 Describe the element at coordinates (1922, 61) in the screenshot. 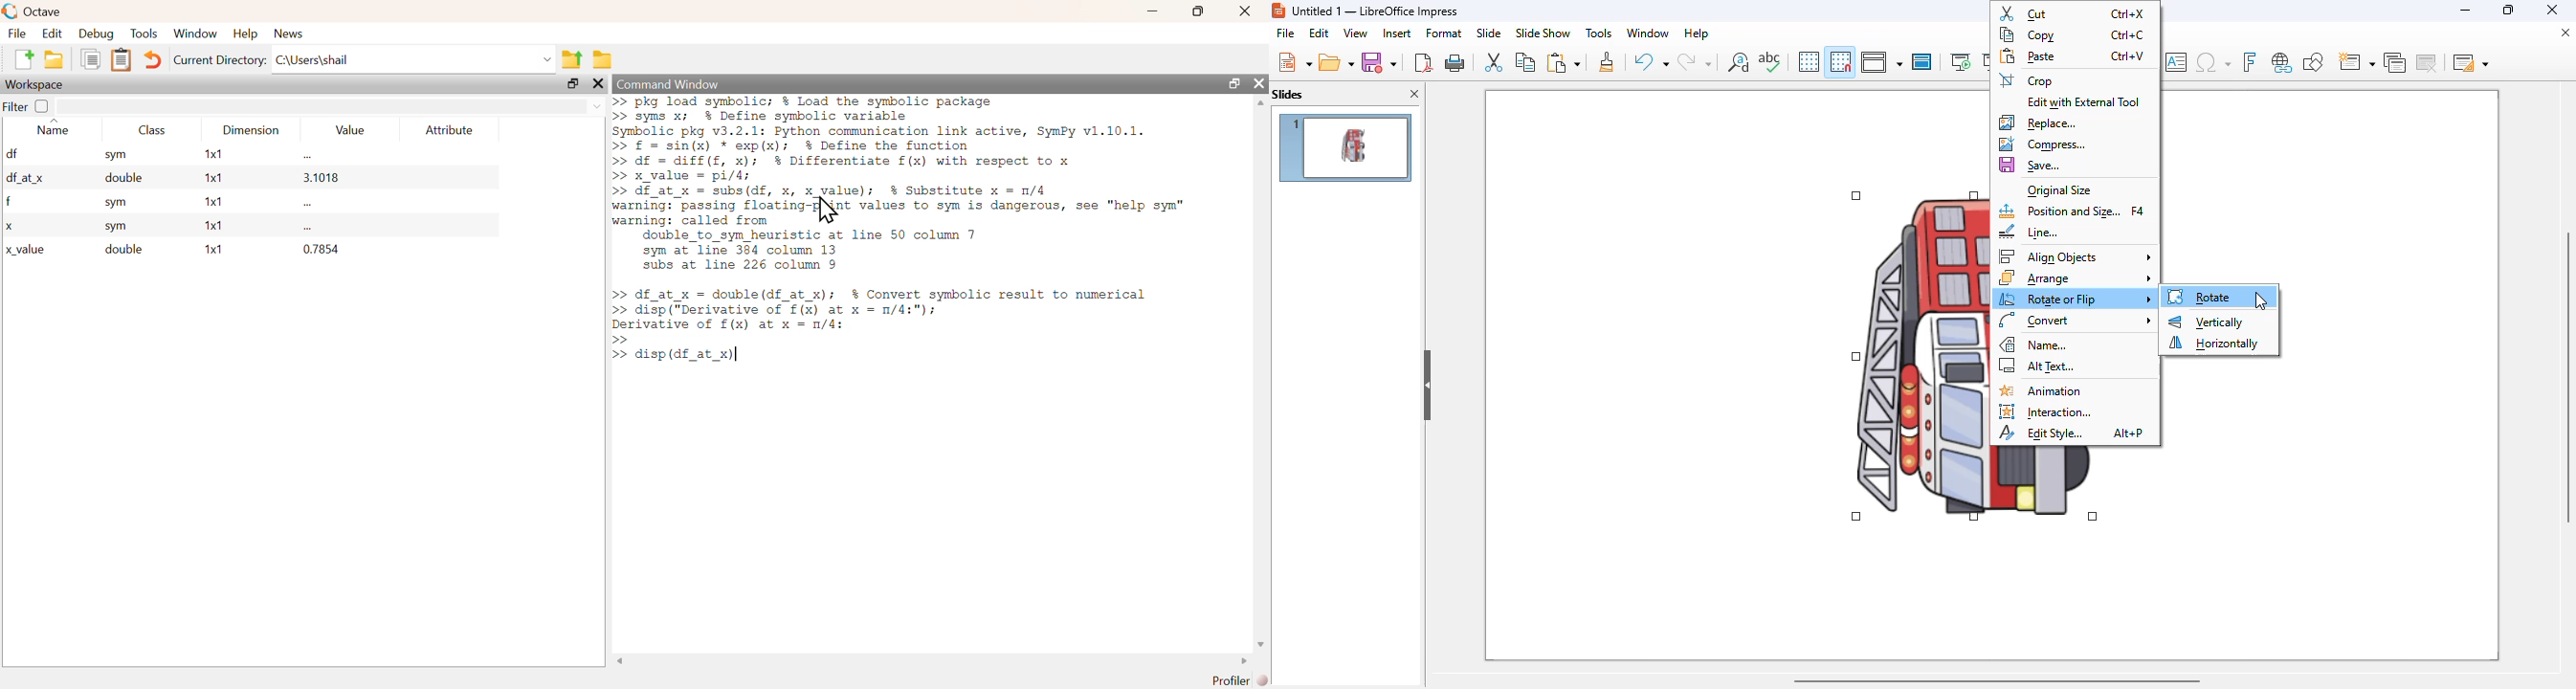

I see `master slide` at that location.